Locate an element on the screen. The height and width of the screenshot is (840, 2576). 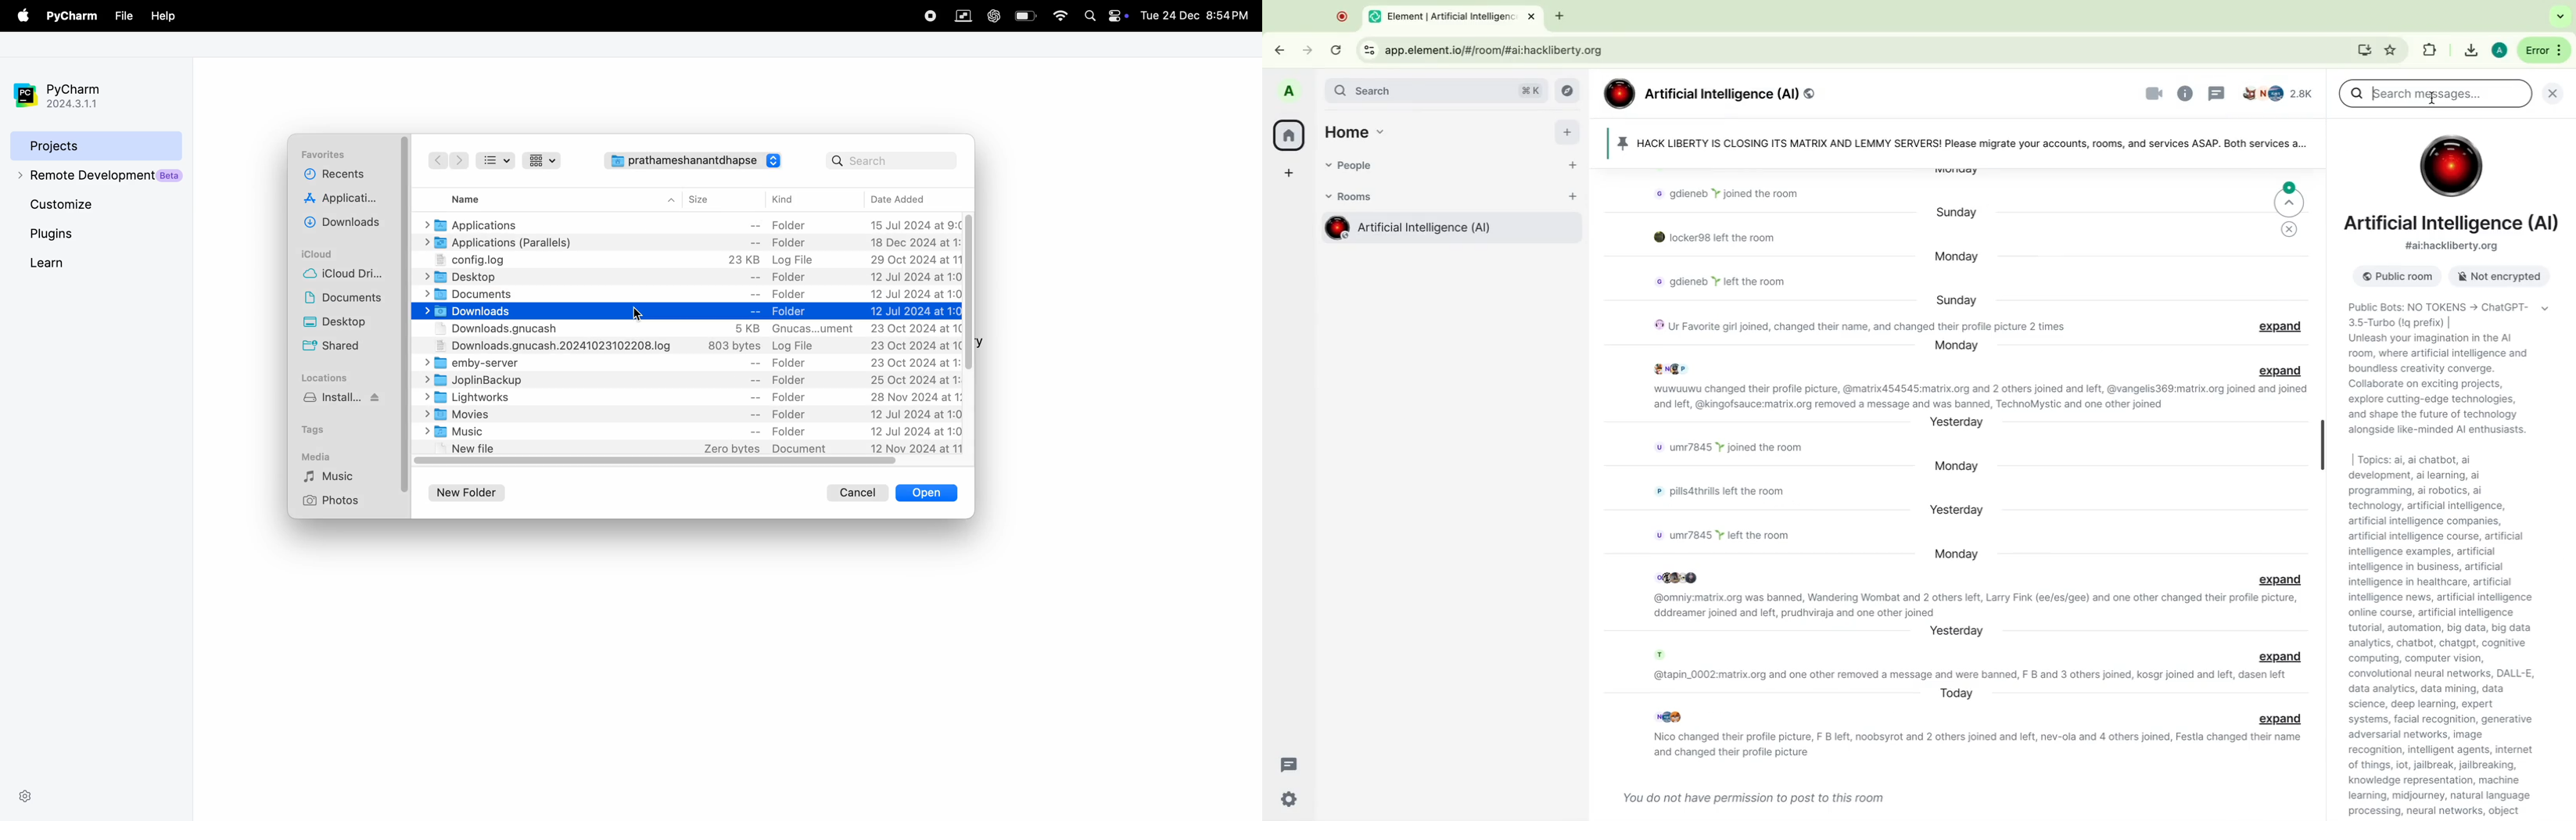
expand is located at coordinates (2287, 328).